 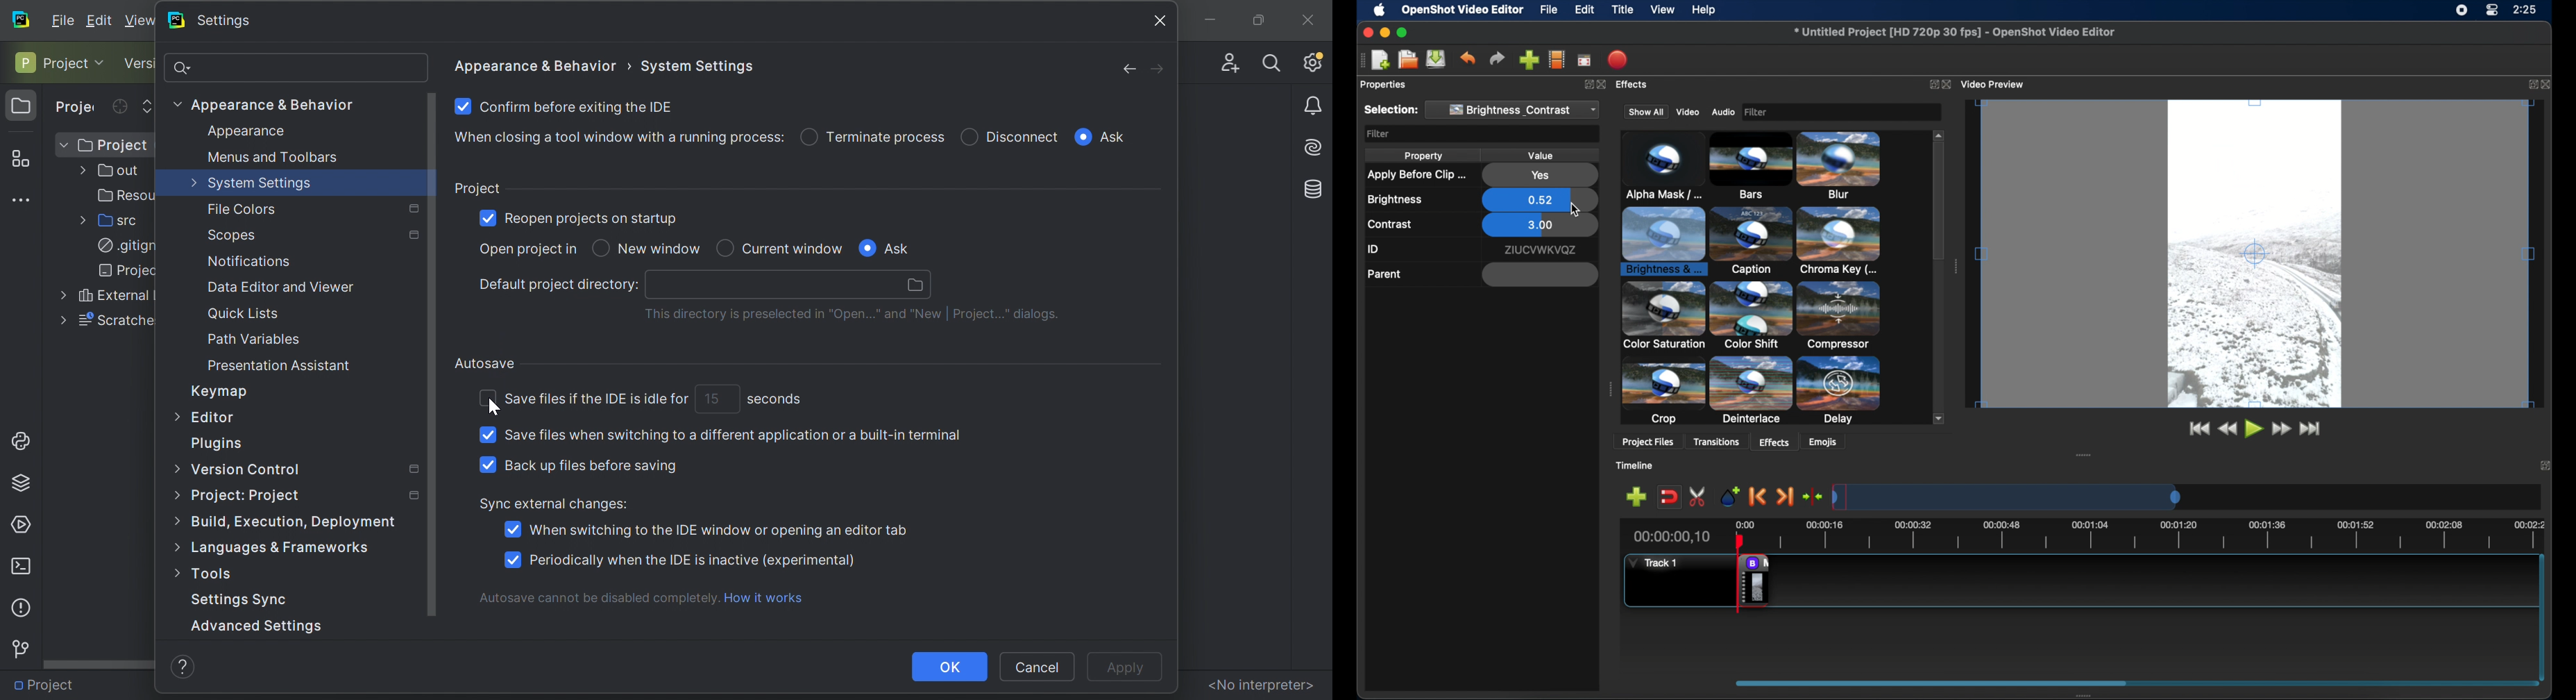 What do you see at coordinates (19, 606) in the screenshot?
I see `Problems` at bounding box center [19, 606].